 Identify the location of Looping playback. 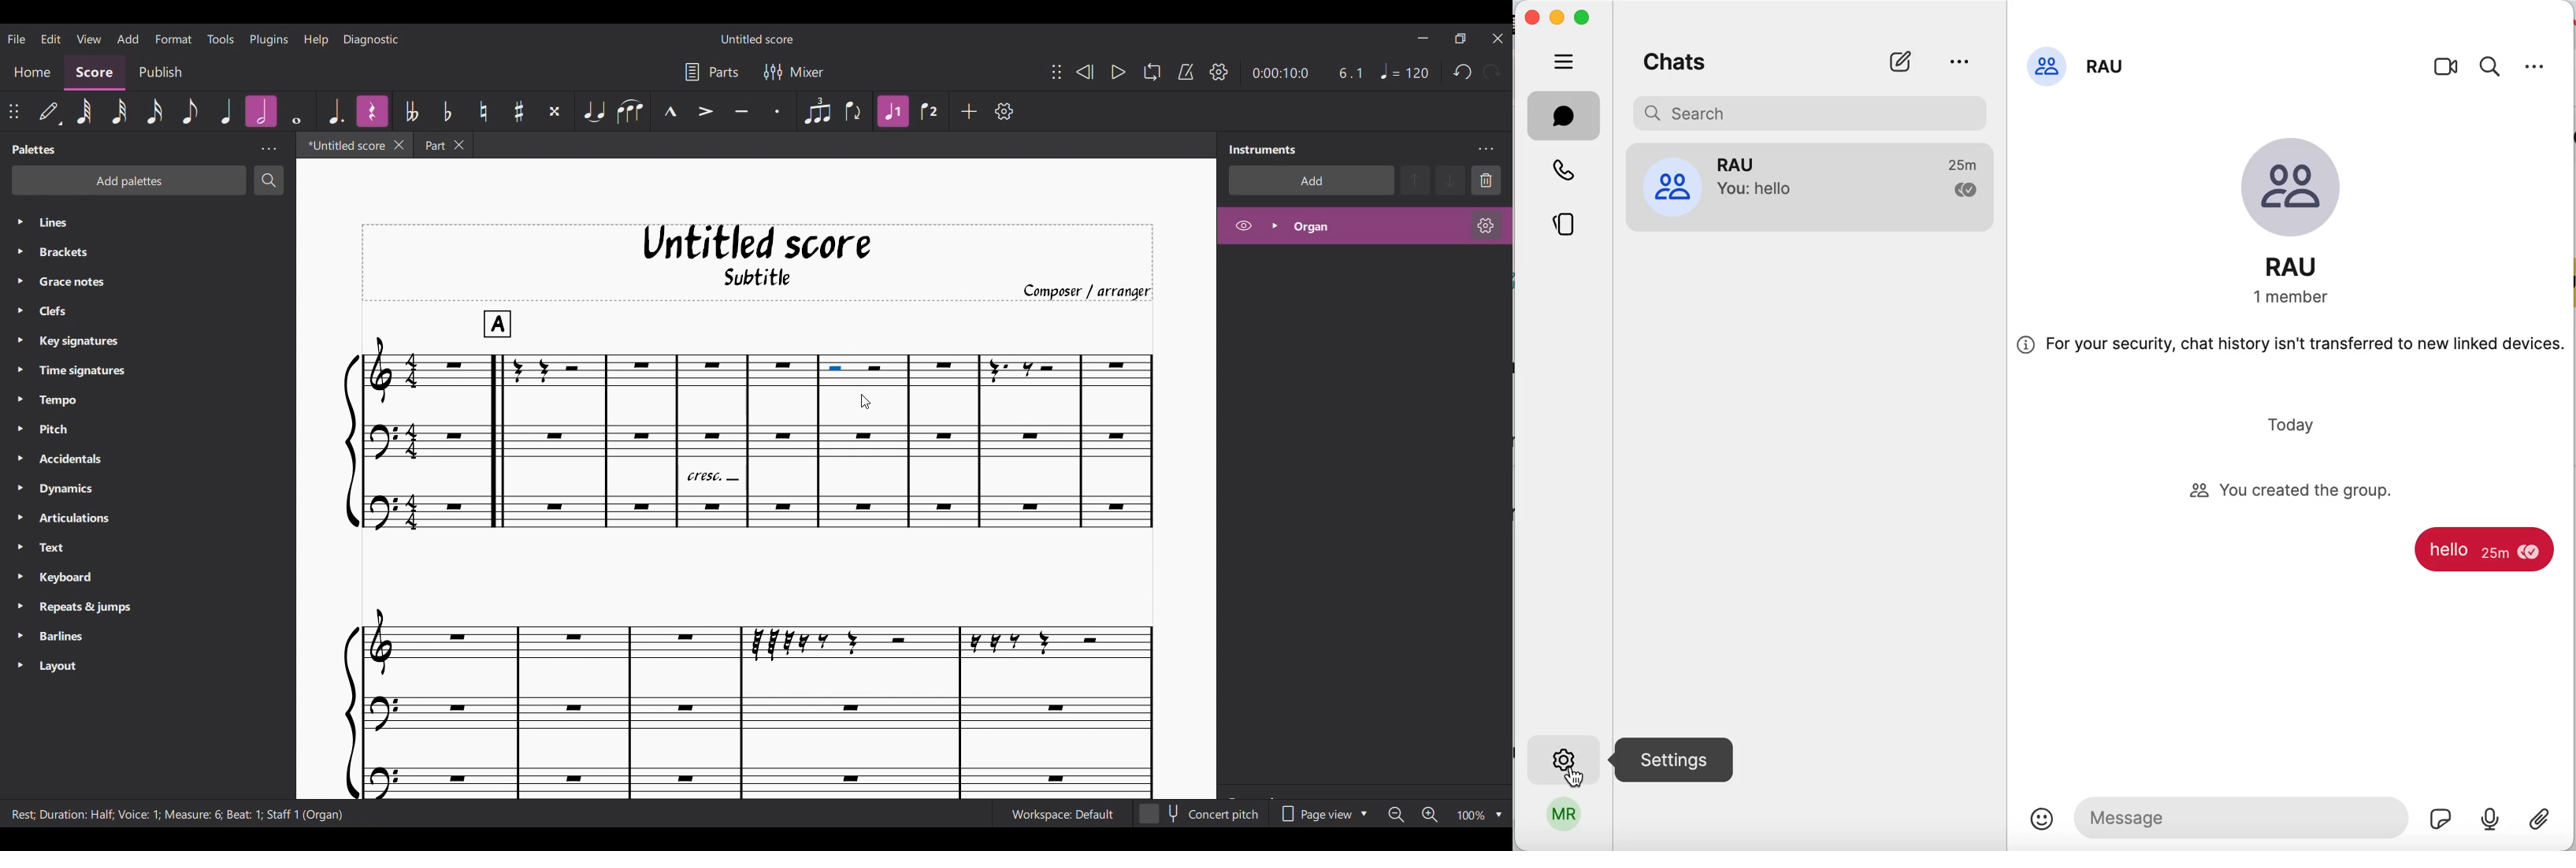
(1153, 72).